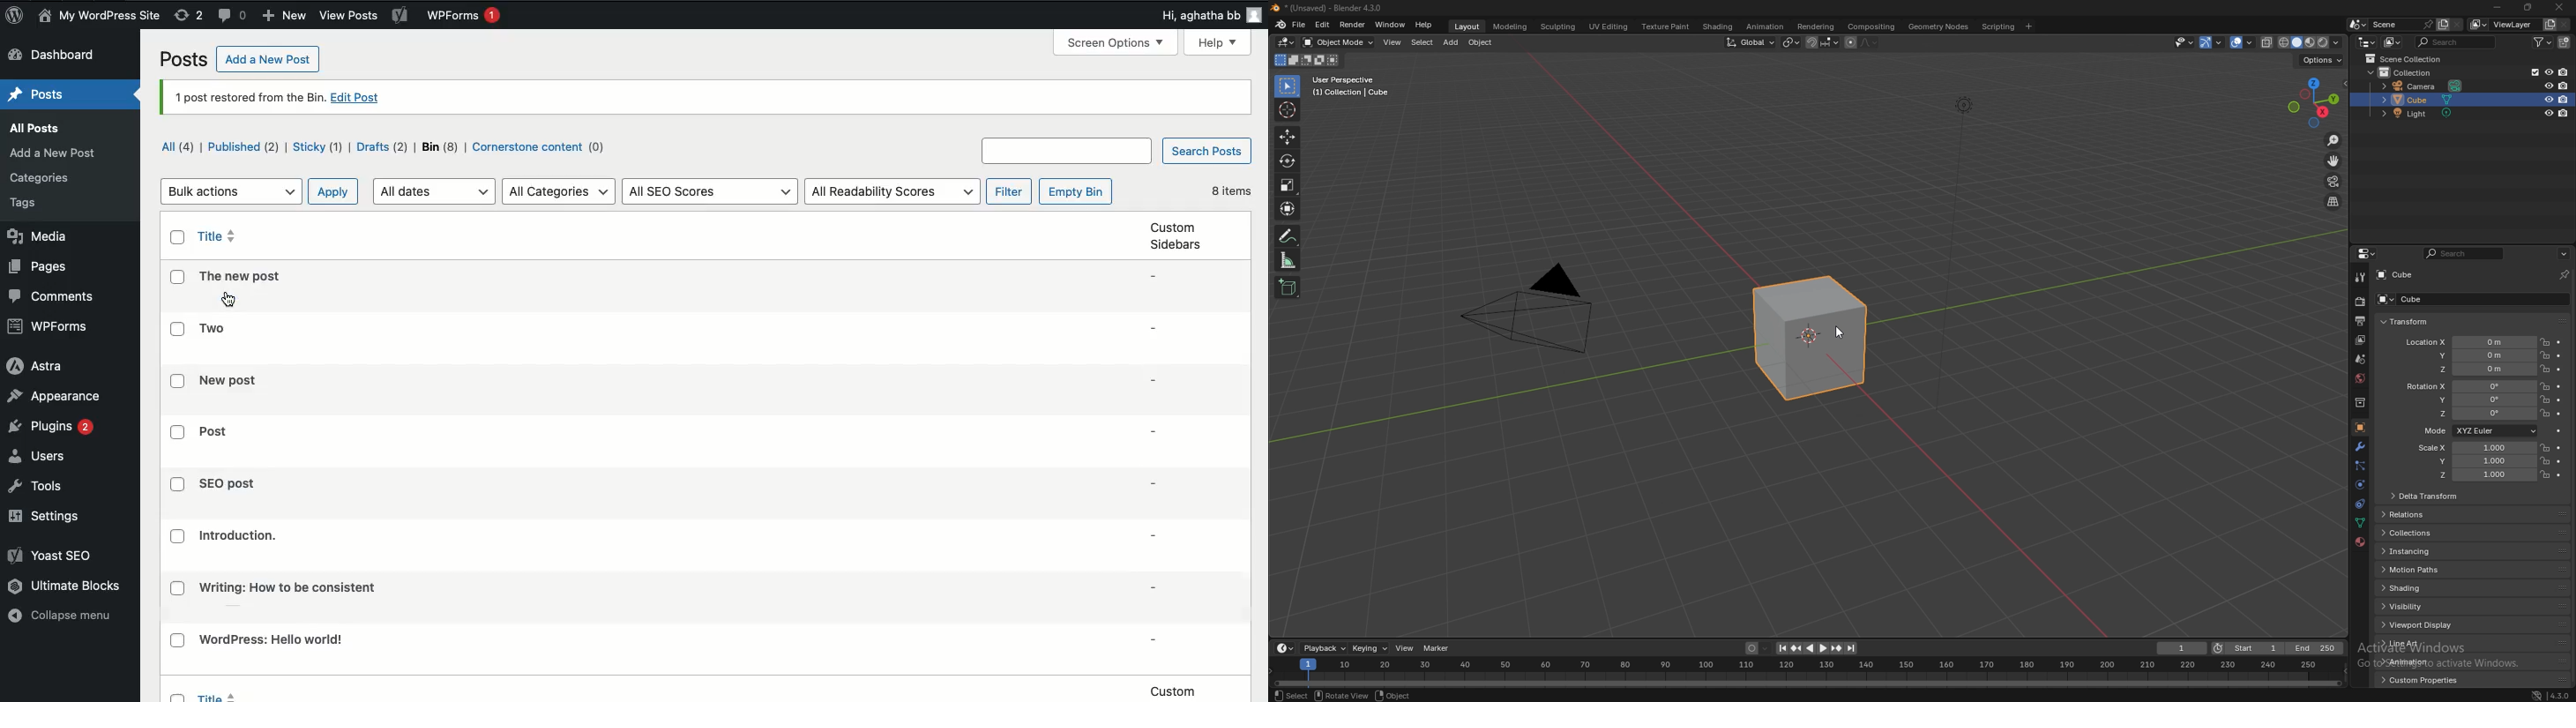 This screenshot has width=2576, height=728. Describe the element at coordinates (1355, 86) in the screenshot. I see `user perspective` at that location.